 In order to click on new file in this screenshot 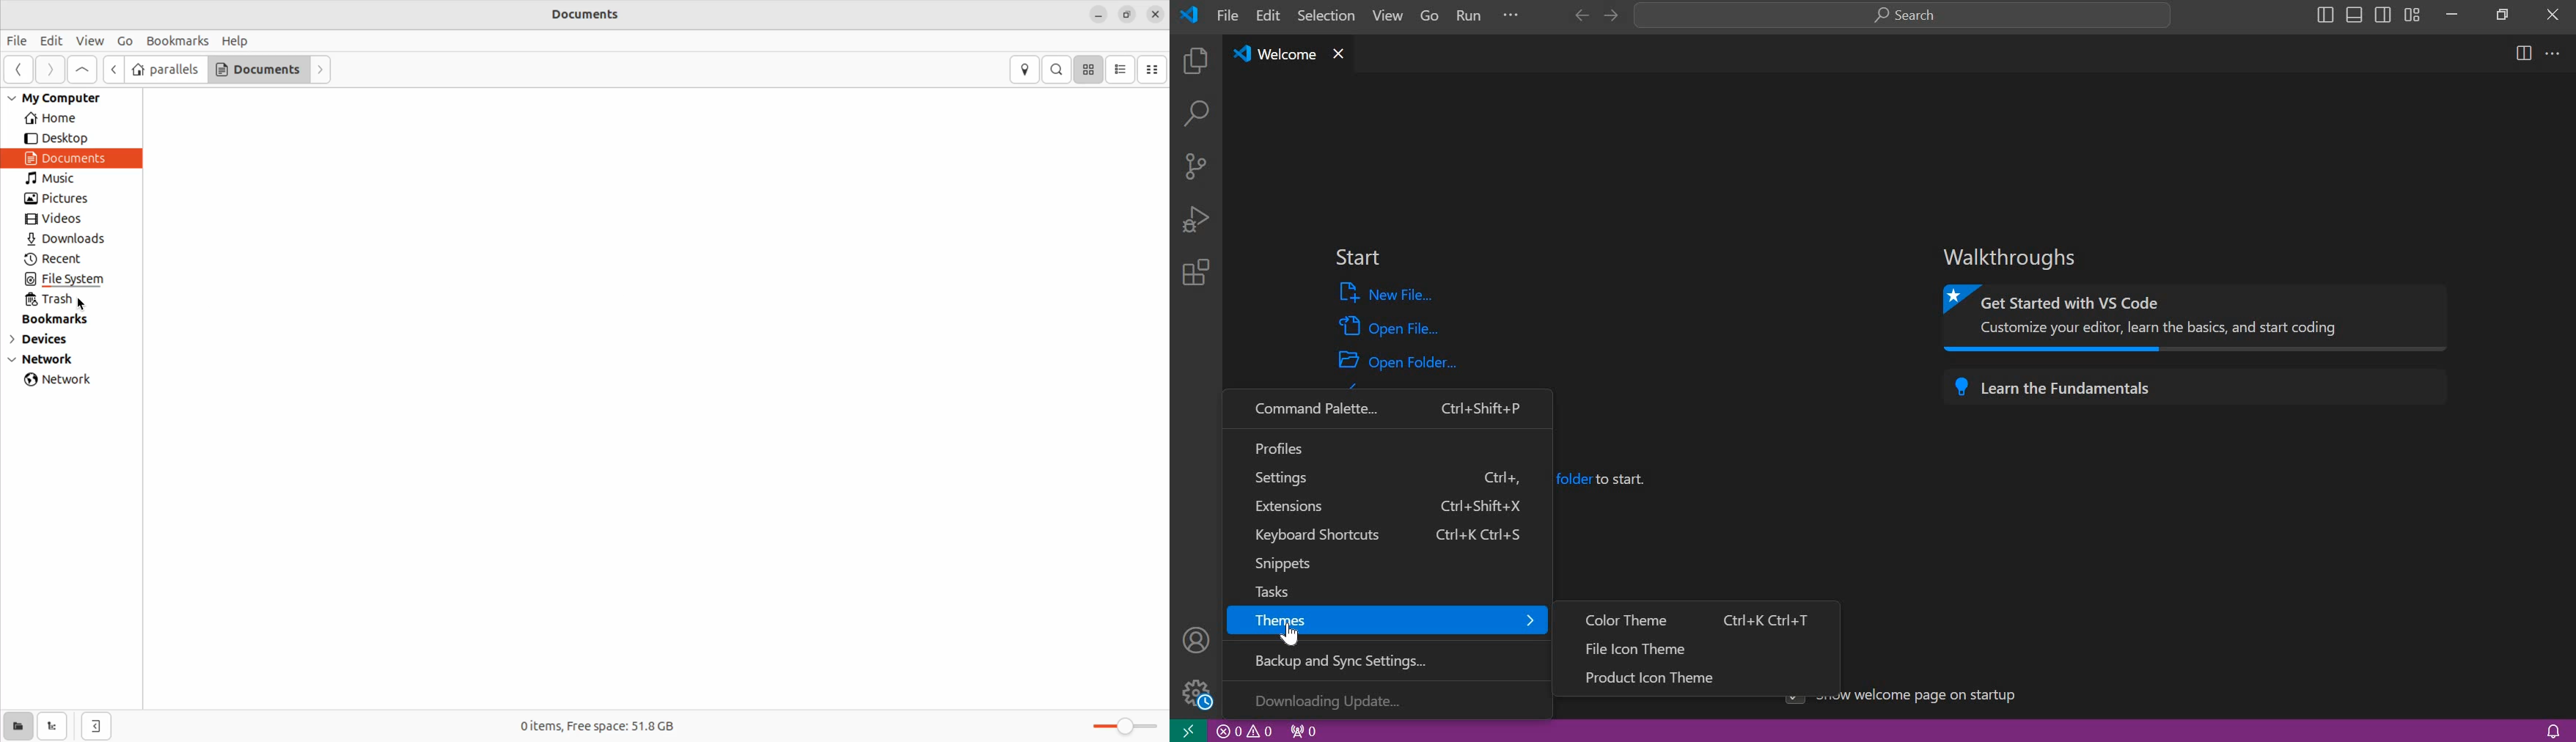, I will do `click(1389, 293)`.